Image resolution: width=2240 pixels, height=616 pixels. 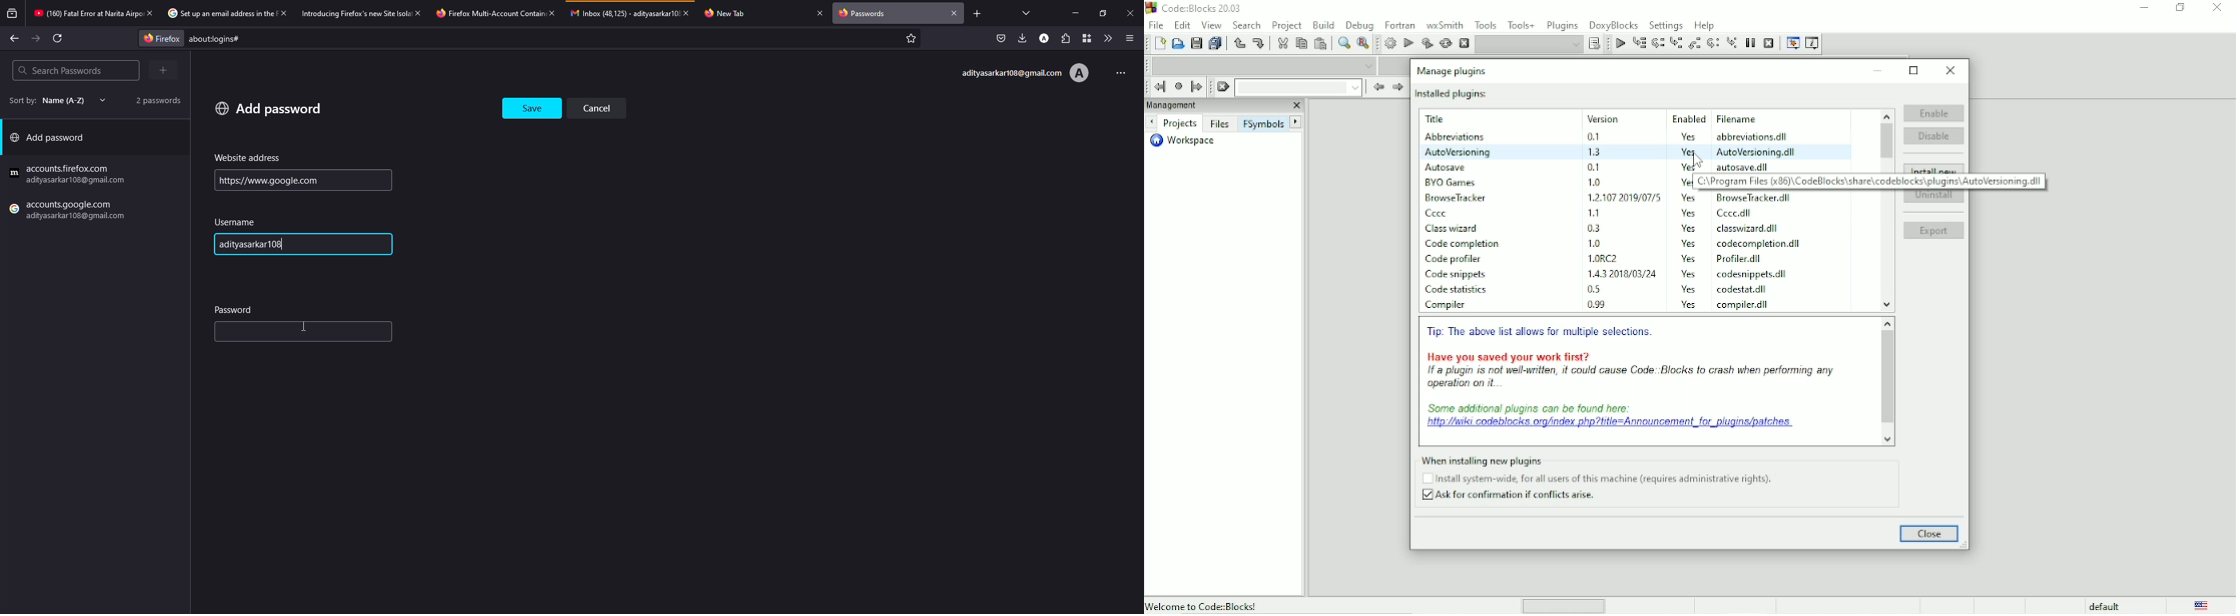 What do you see at coordinates (1676, 44) in the screenshot?
I see `Step into` at bounding box center [1676, 44].